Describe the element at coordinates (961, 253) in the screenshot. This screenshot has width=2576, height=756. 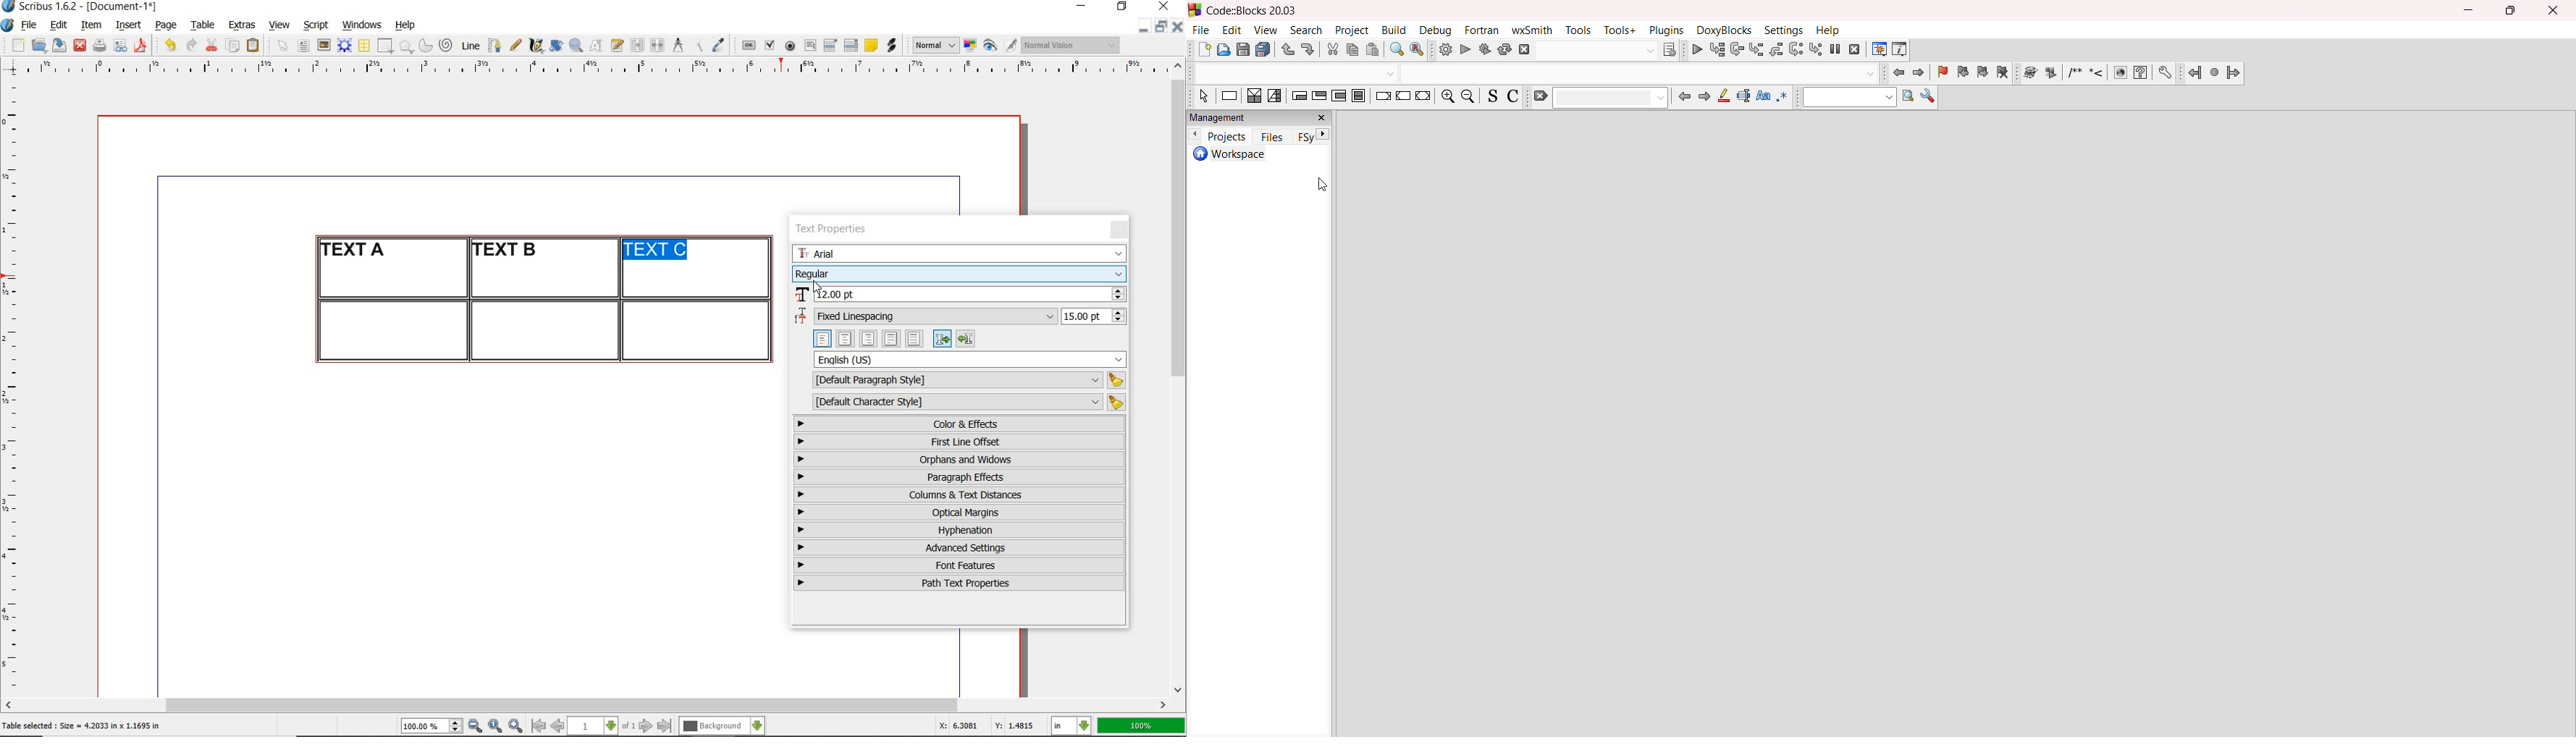
I see `font family` at that location.